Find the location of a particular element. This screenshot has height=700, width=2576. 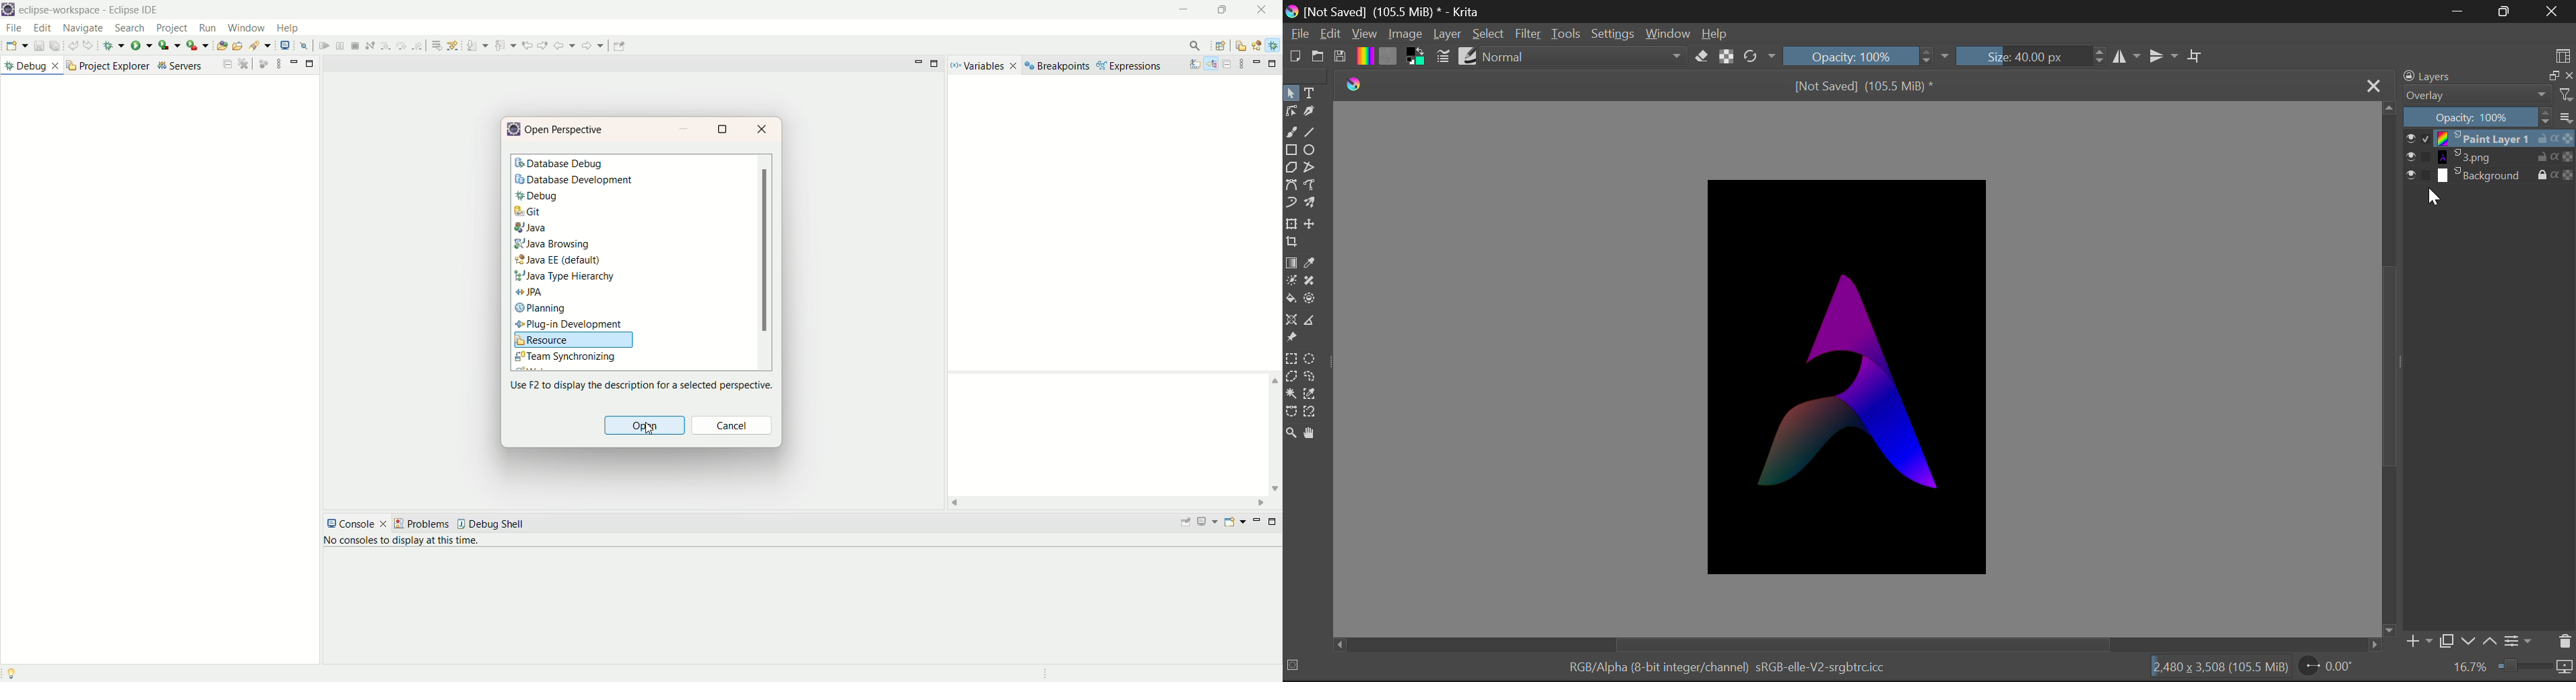

debug shell is located at coordinates (498, 525).